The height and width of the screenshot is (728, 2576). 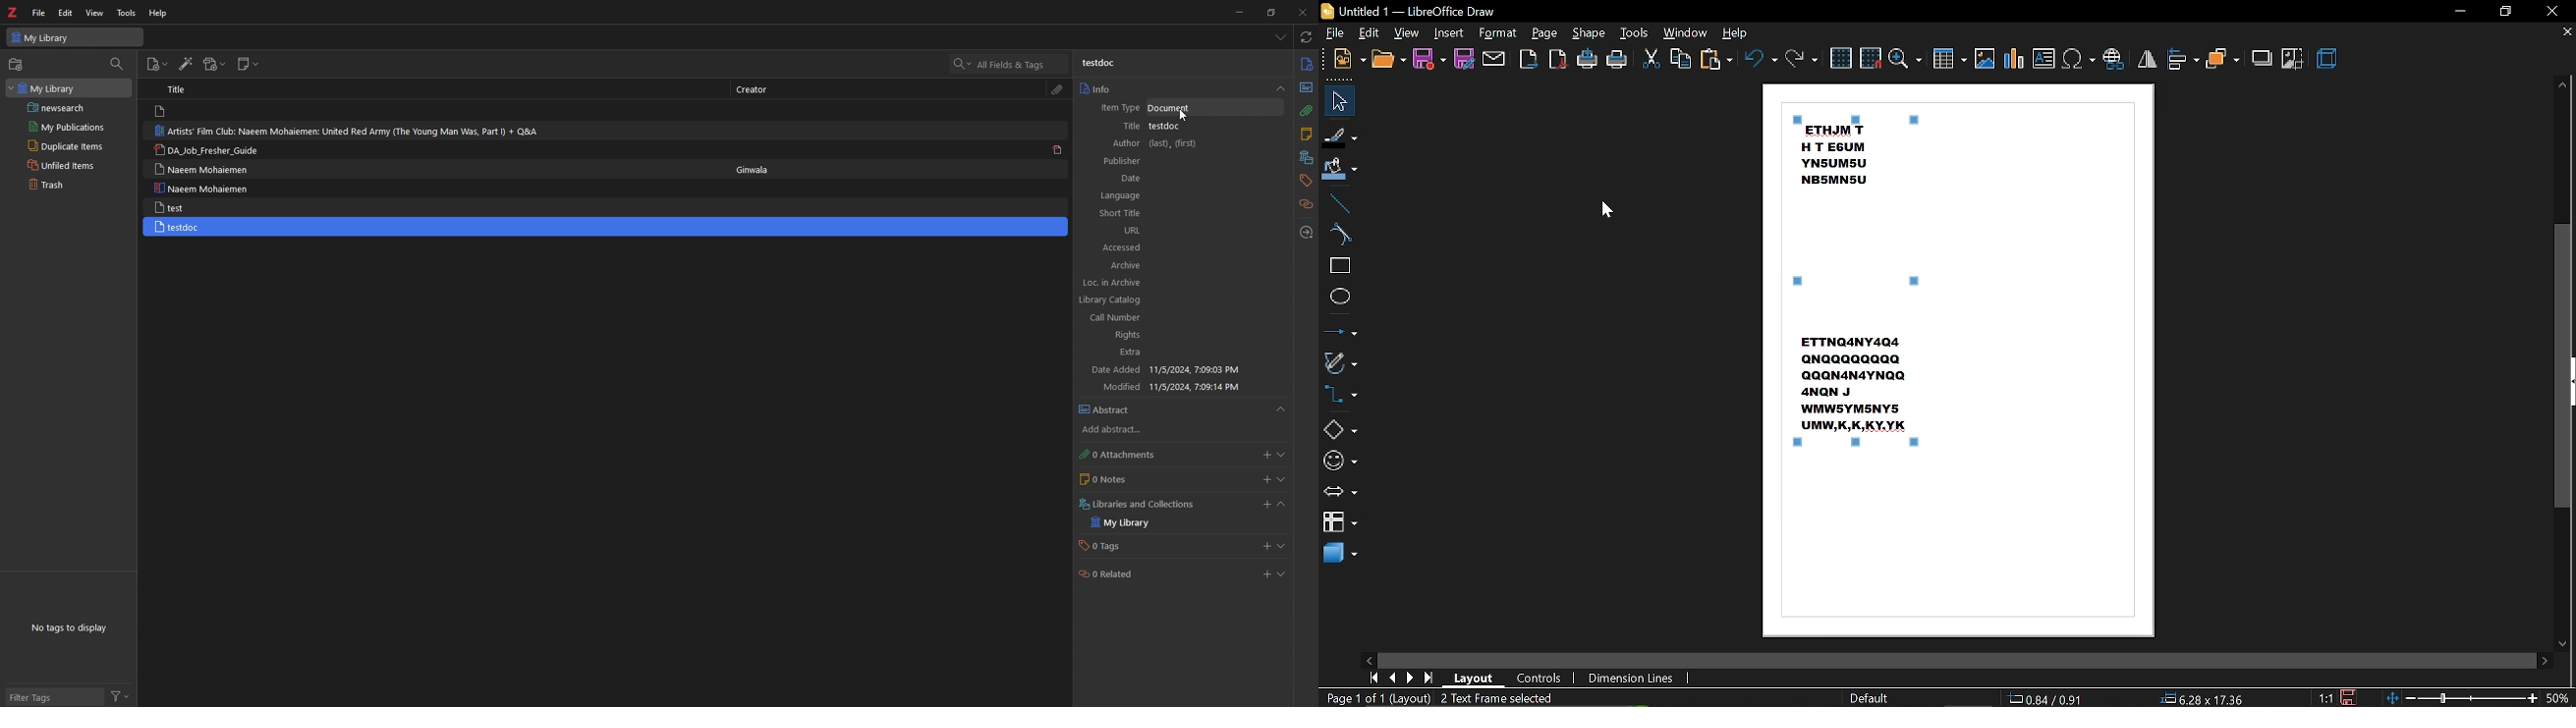 I want to click on My Publications, so click(x=71, y=127).